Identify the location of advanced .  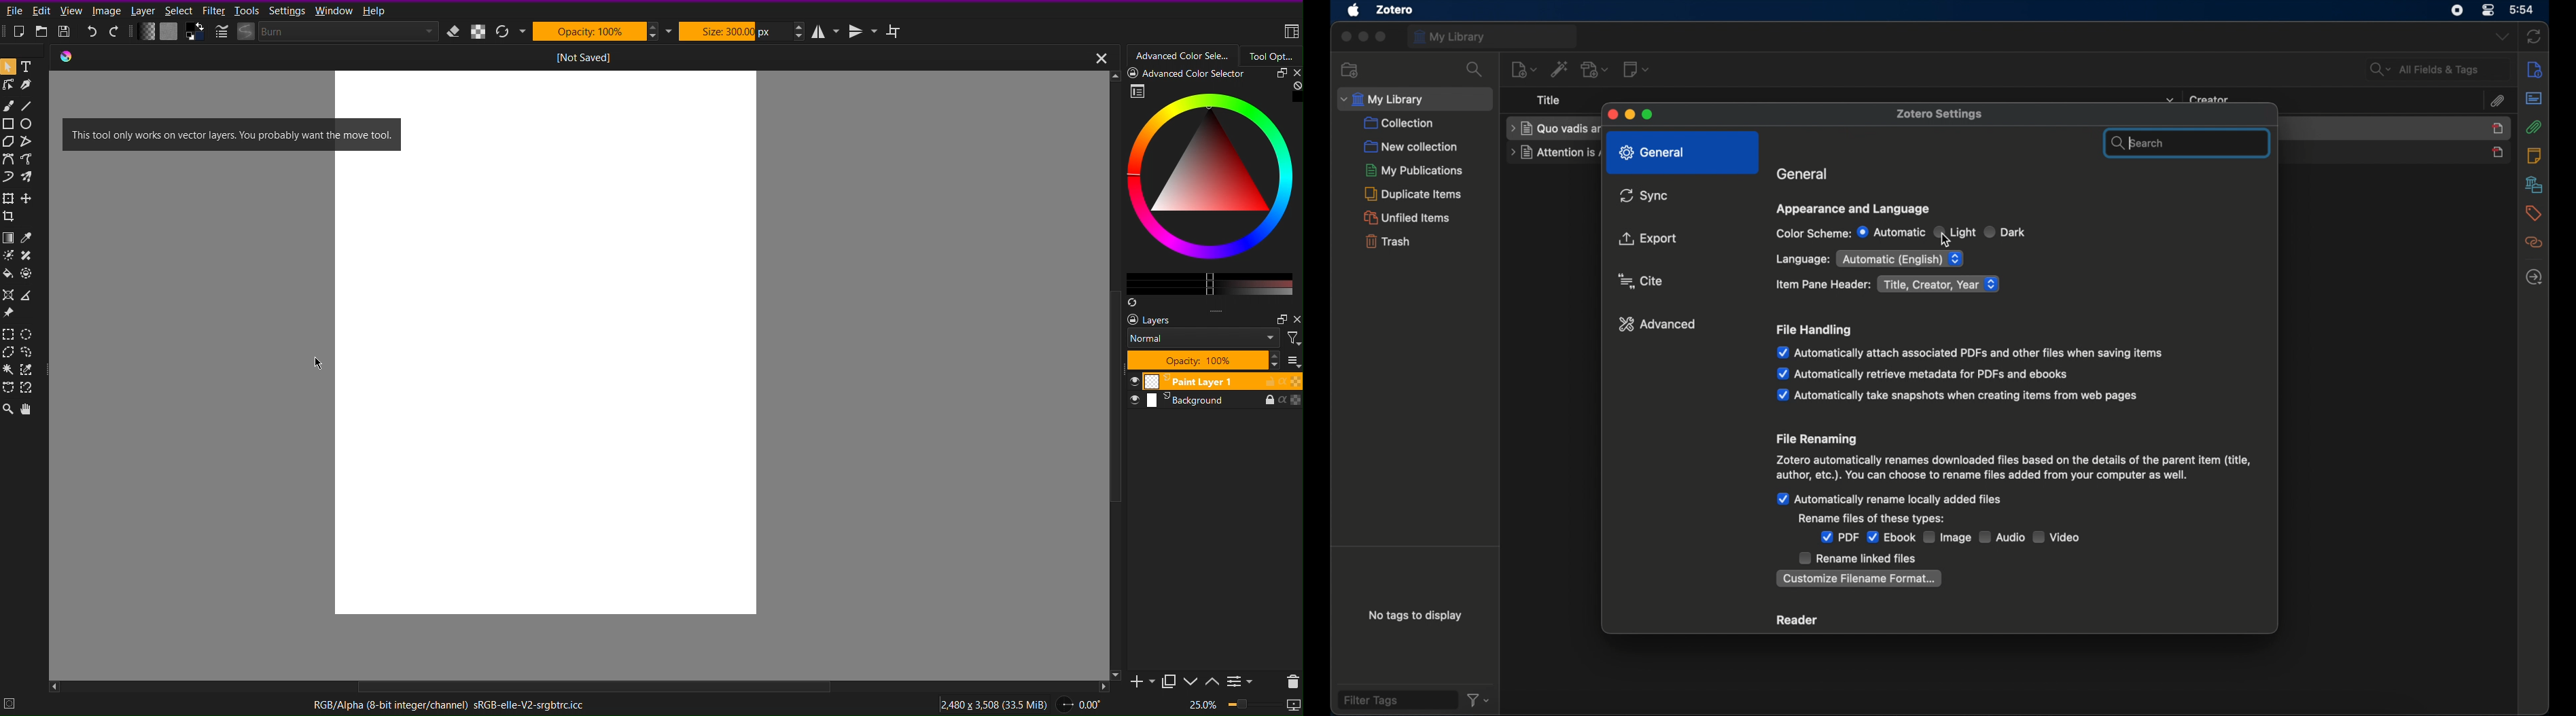
(1657, 324).